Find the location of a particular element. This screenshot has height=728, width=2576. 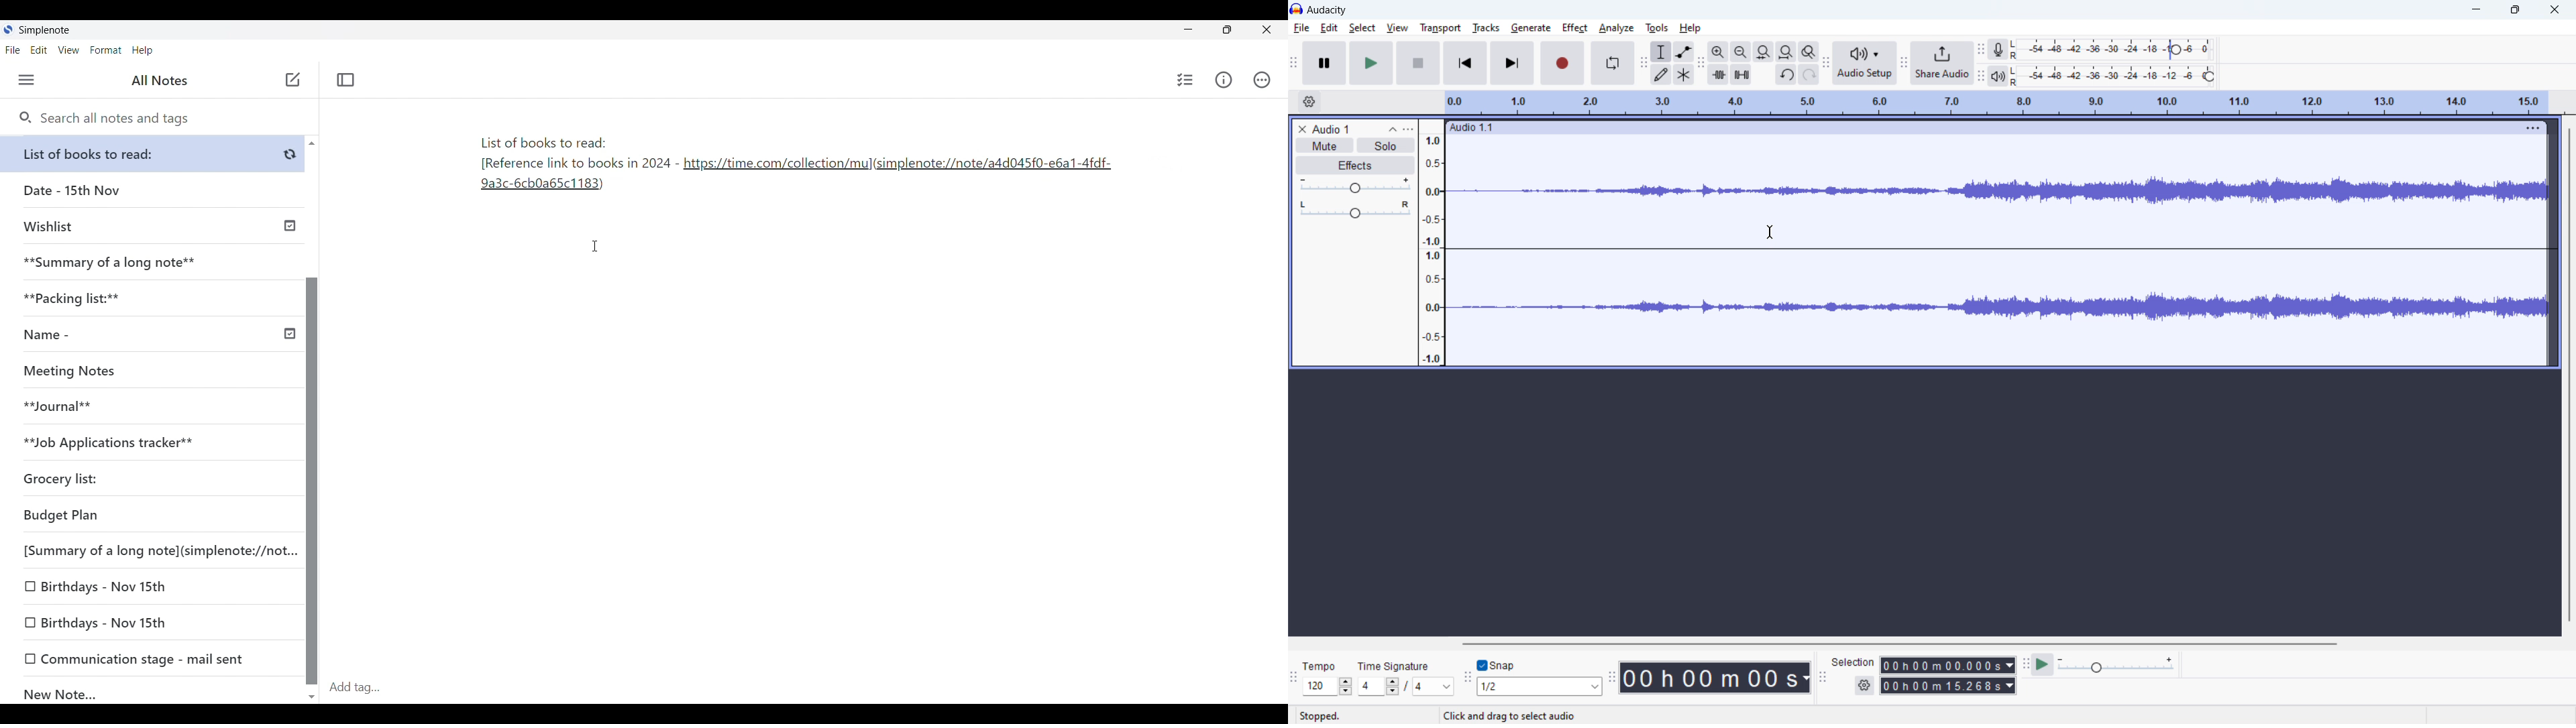

Info is located at coordinates (1224, 80).